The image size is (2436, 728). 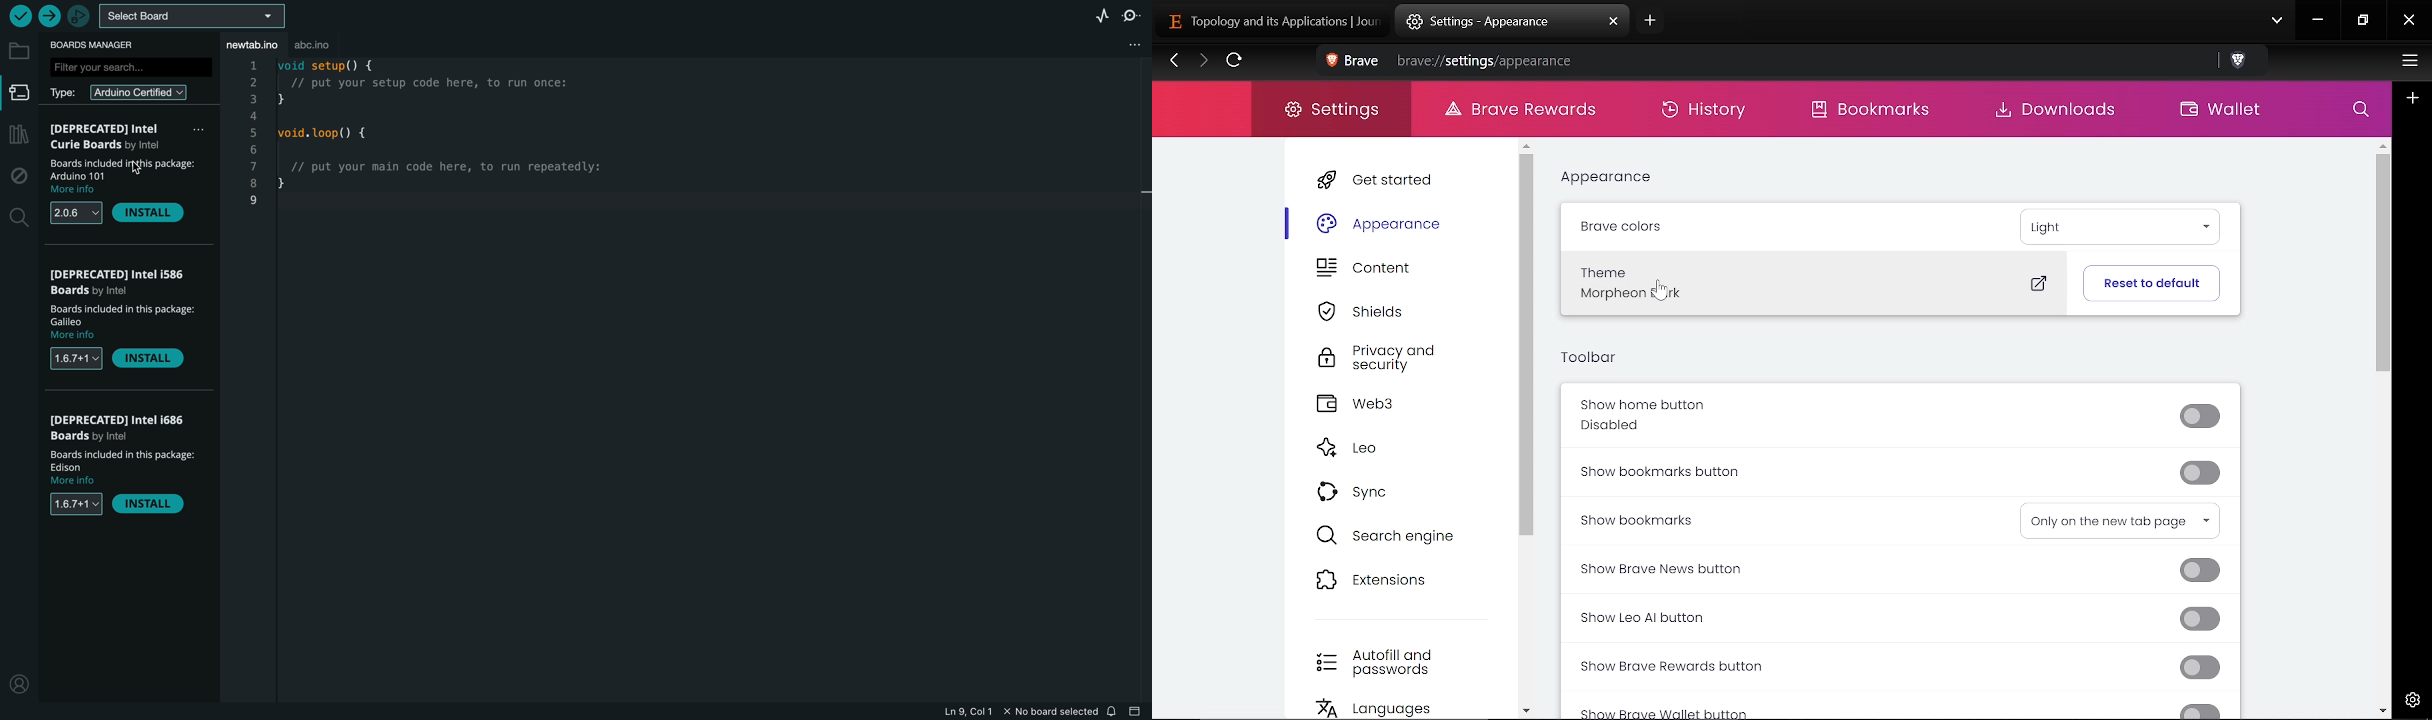 I want to click on Bookmarks, so click(x=1882, y=111).